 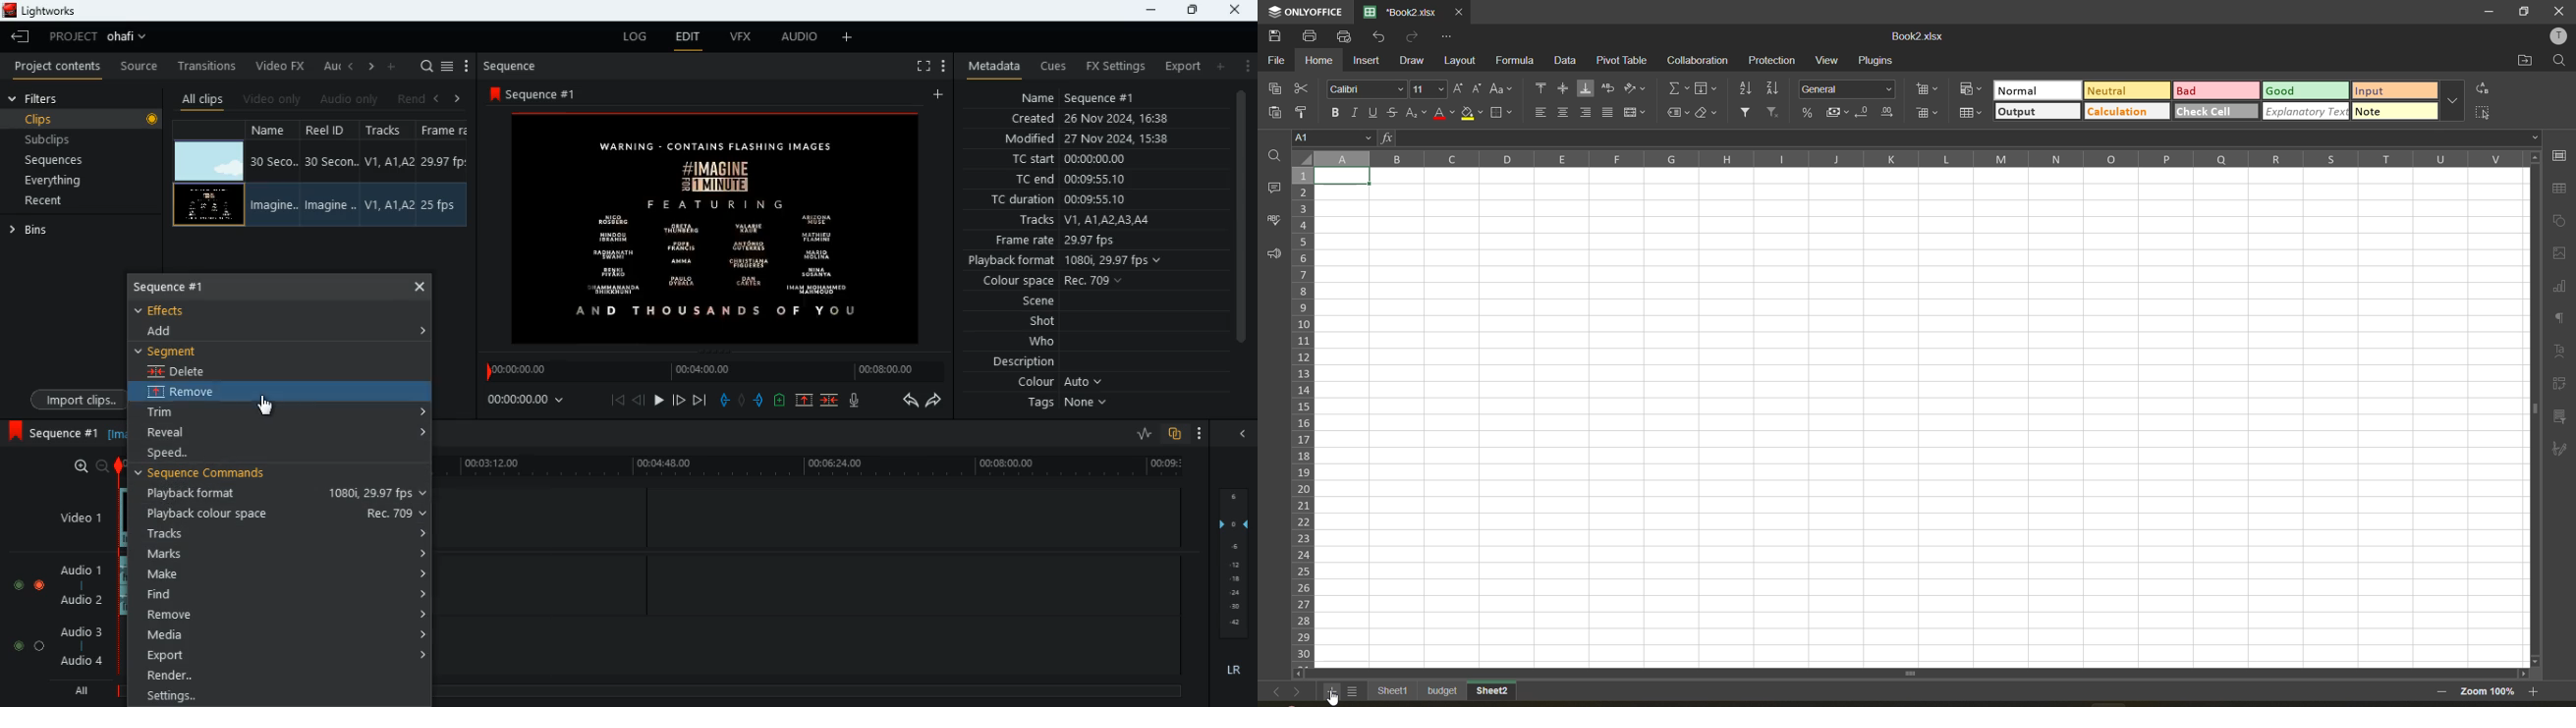 I want to click on minimize, so click(x=2488, y=12).